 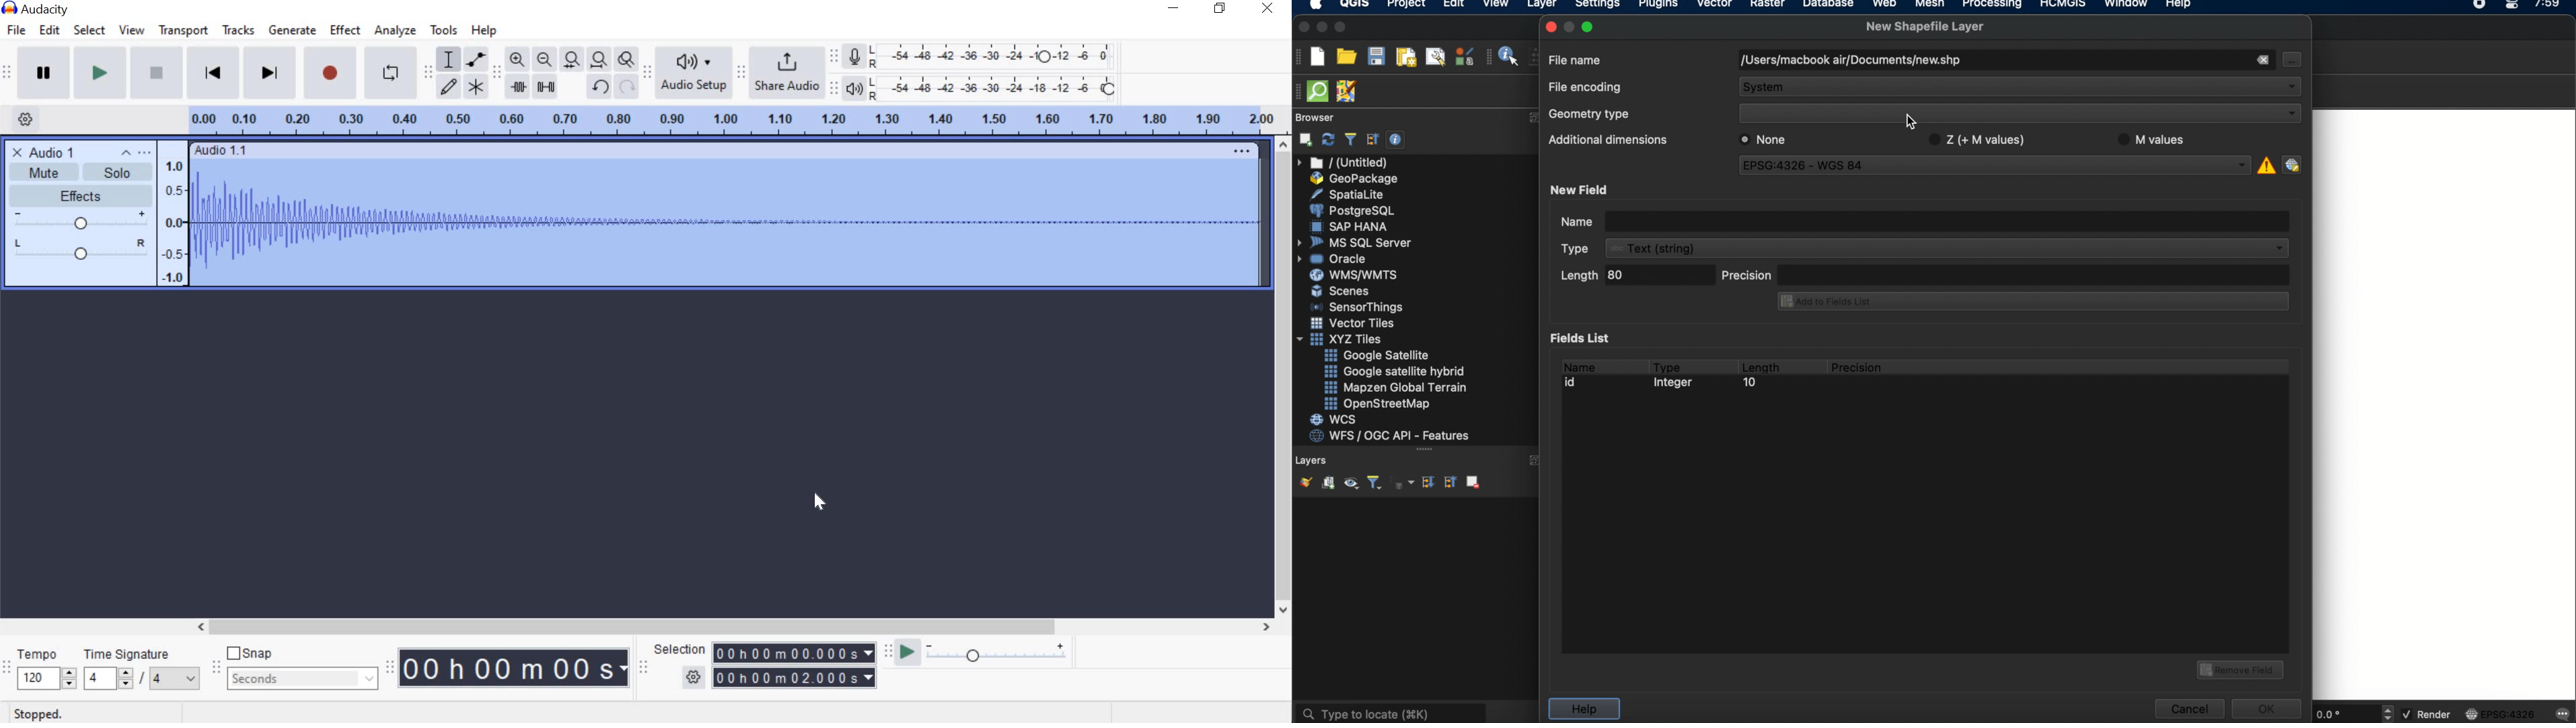 I want to click on Playback speed, so click(x=996, y=657).